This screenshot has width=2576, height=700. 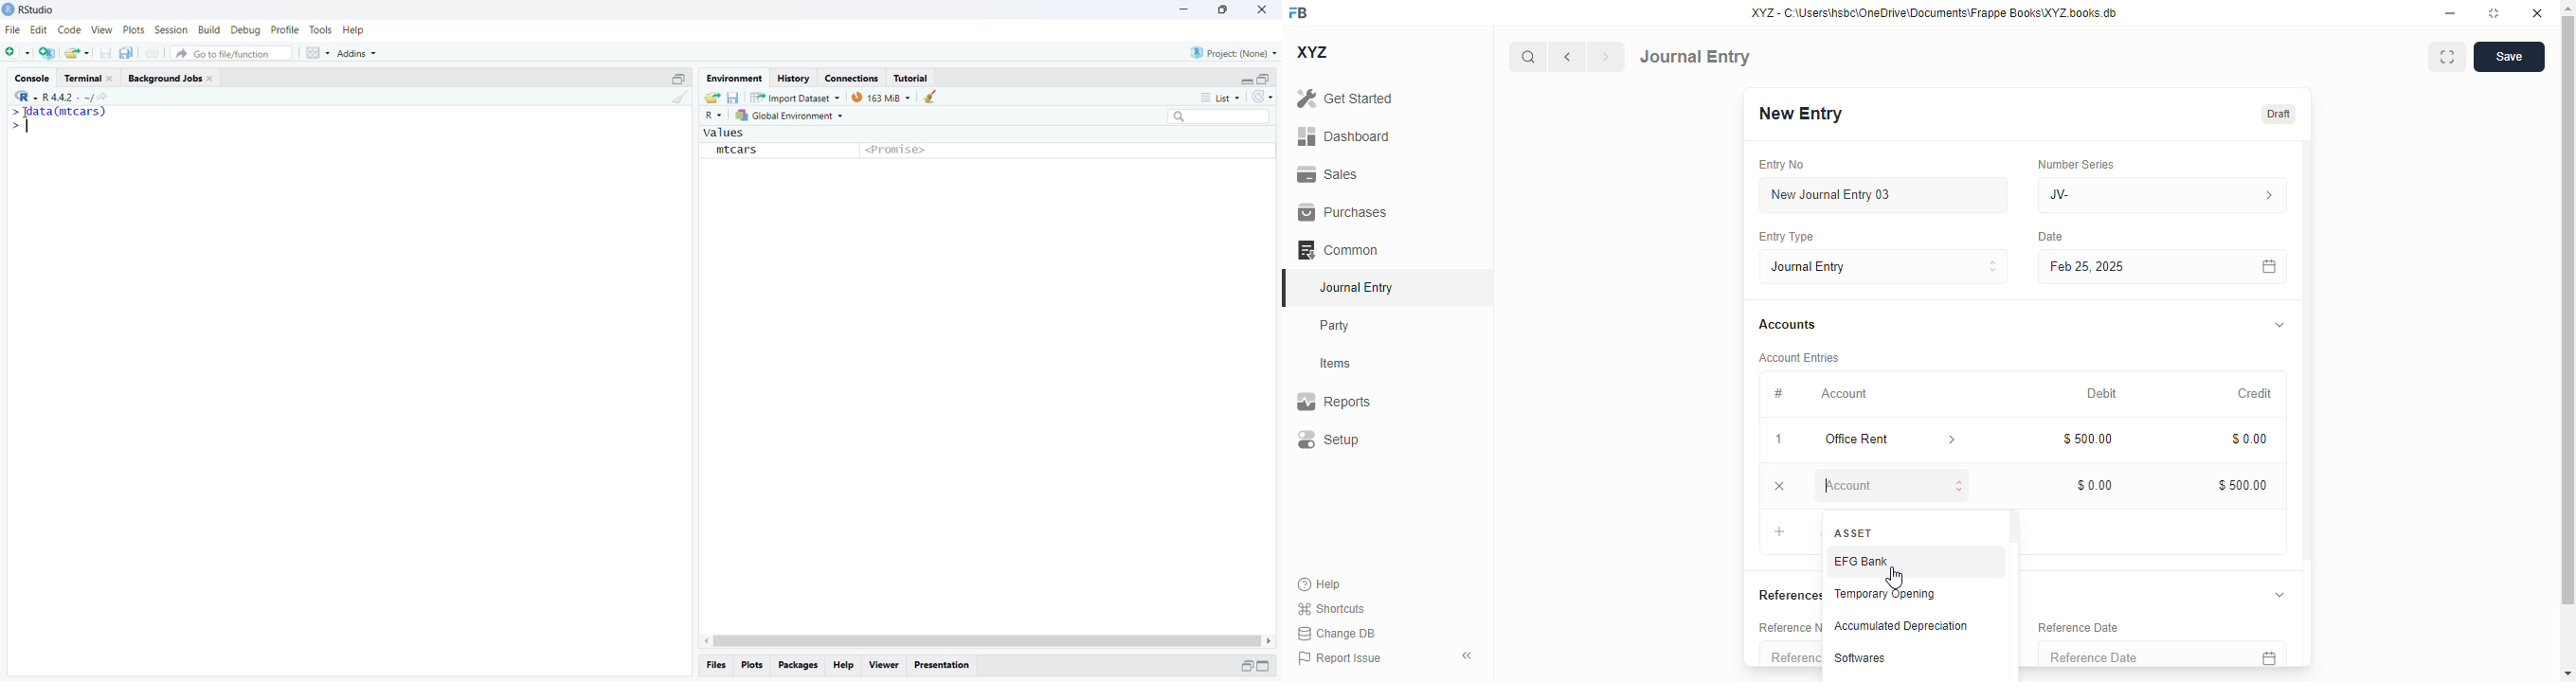 What do you see at coordinates (2088, 438) in the screenshot?
I see `$500.00` at bounding box center [2088, 438].